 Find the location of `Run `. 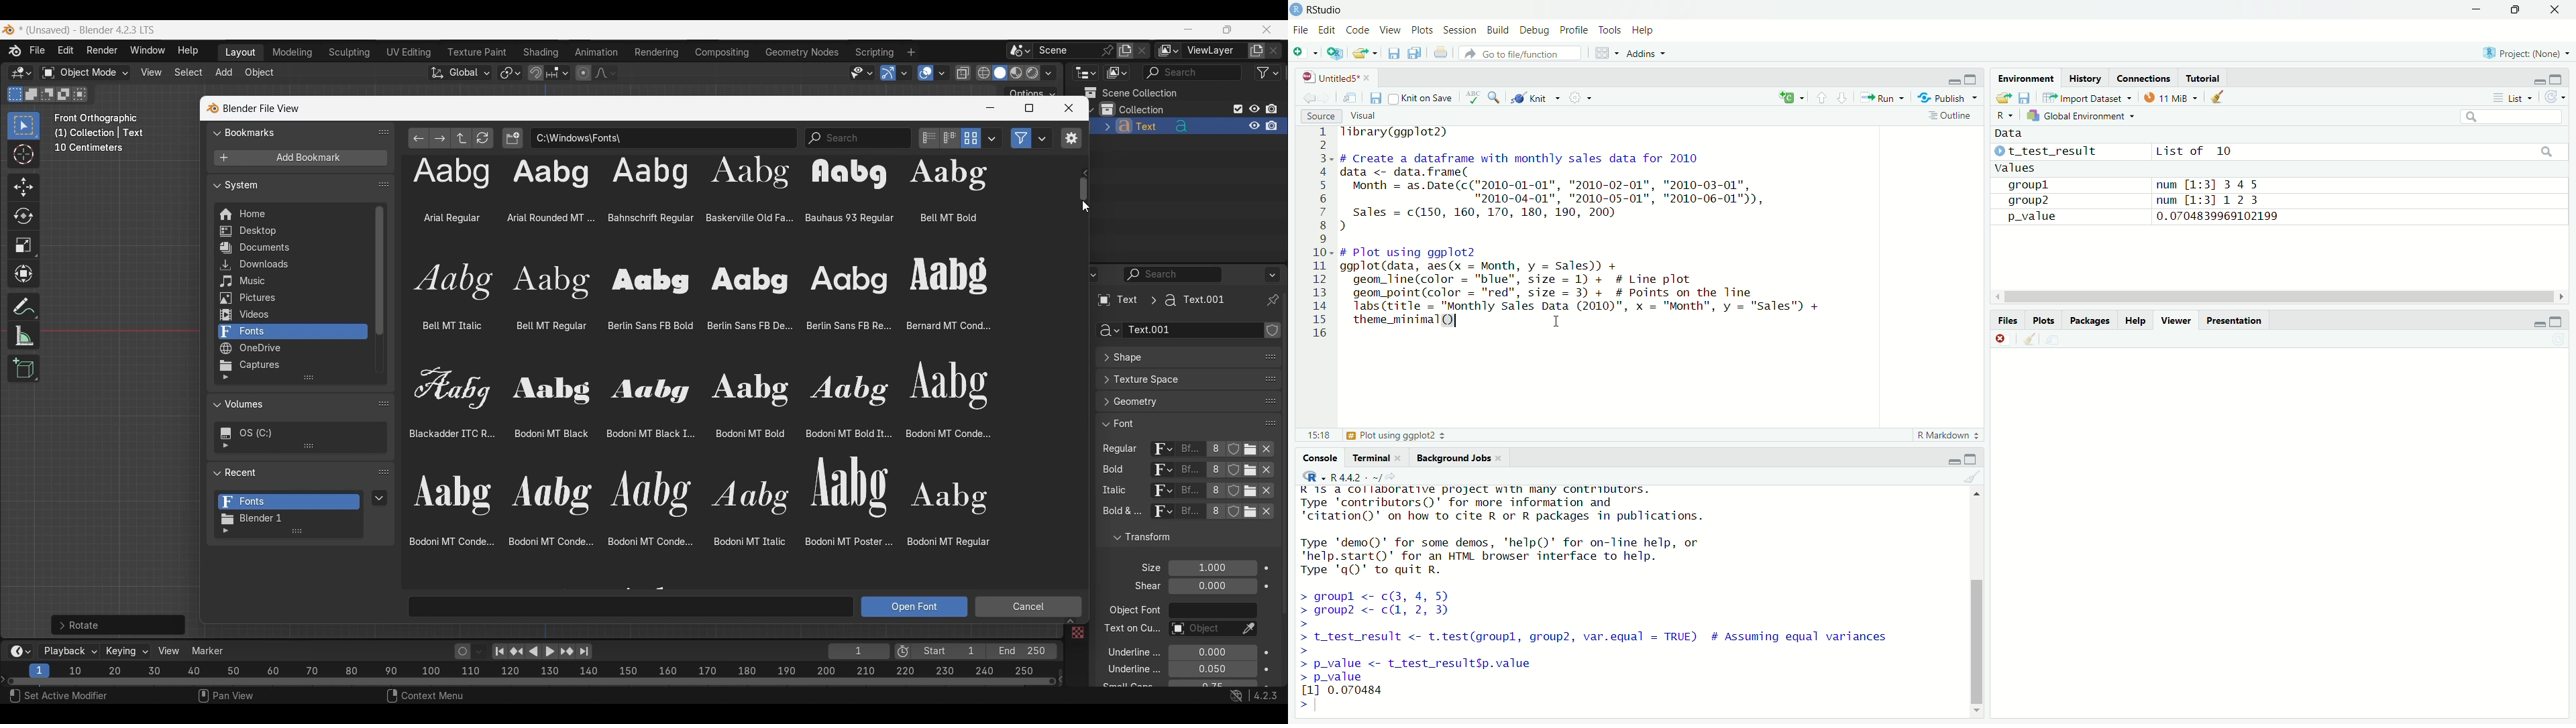

Run  is located at coordinates (1883, 98).